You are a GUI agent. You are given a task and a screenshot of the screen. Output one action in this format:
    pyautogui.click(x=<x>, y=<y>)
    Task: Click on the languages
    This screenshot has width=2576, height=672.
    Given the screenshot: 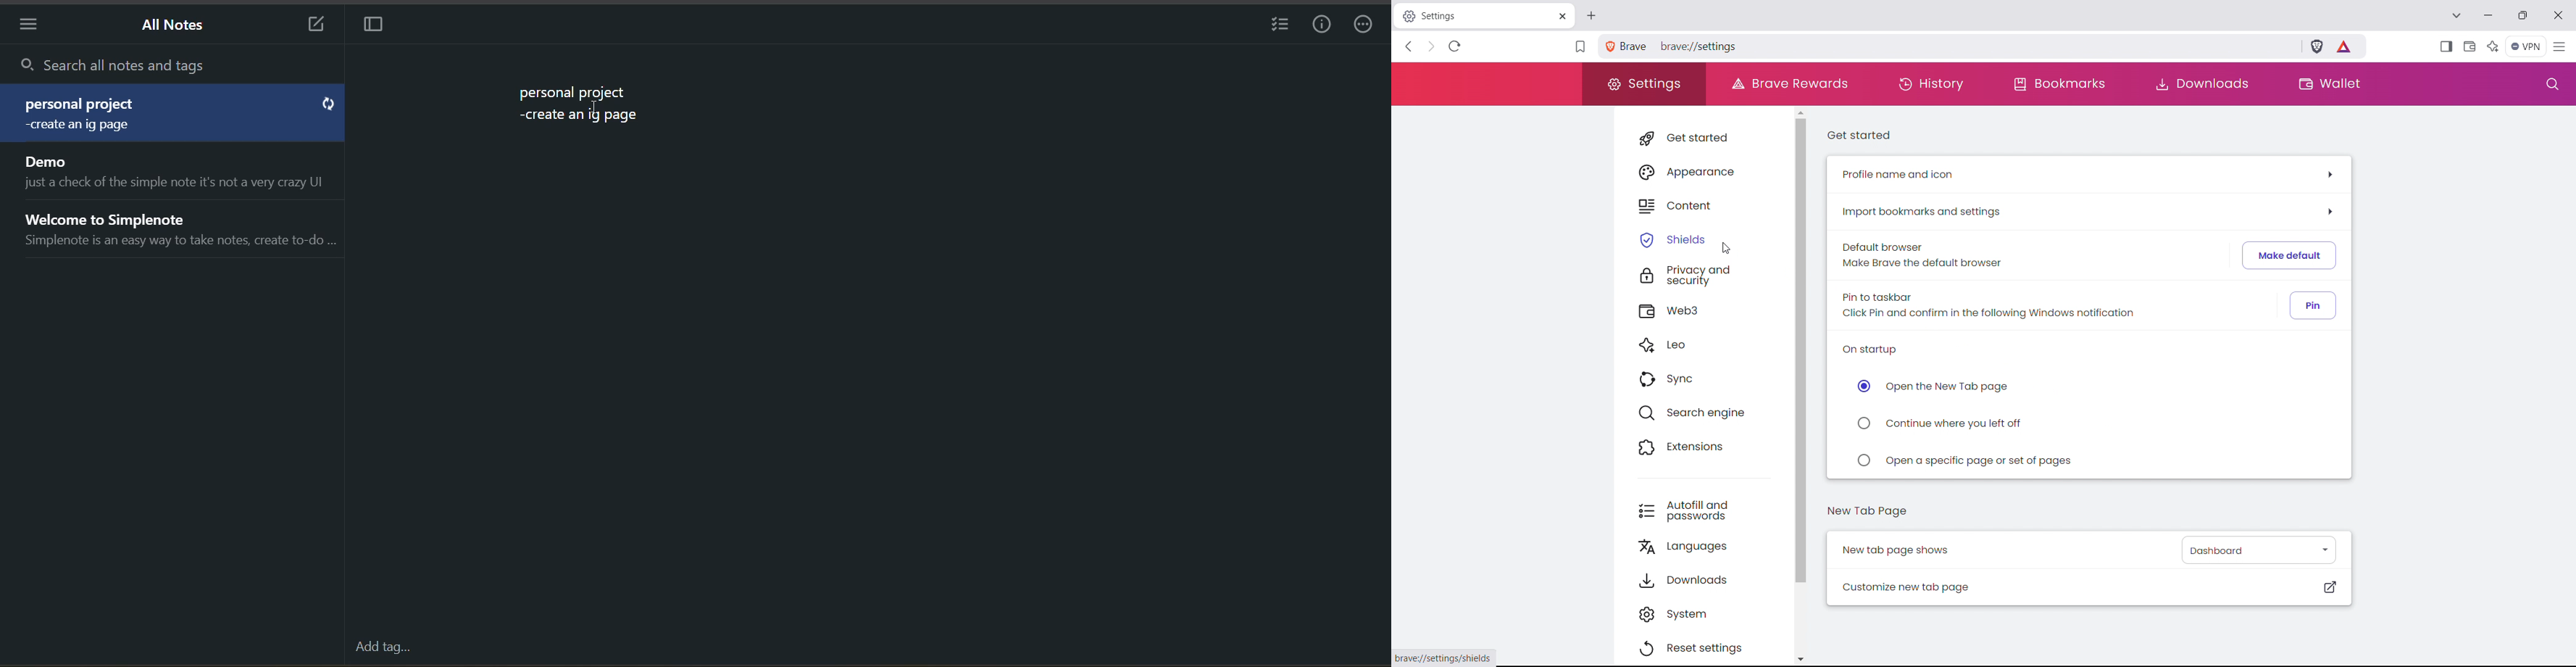 What is the action you would take?
    pyautogui.click(x=1704, y=545)
    